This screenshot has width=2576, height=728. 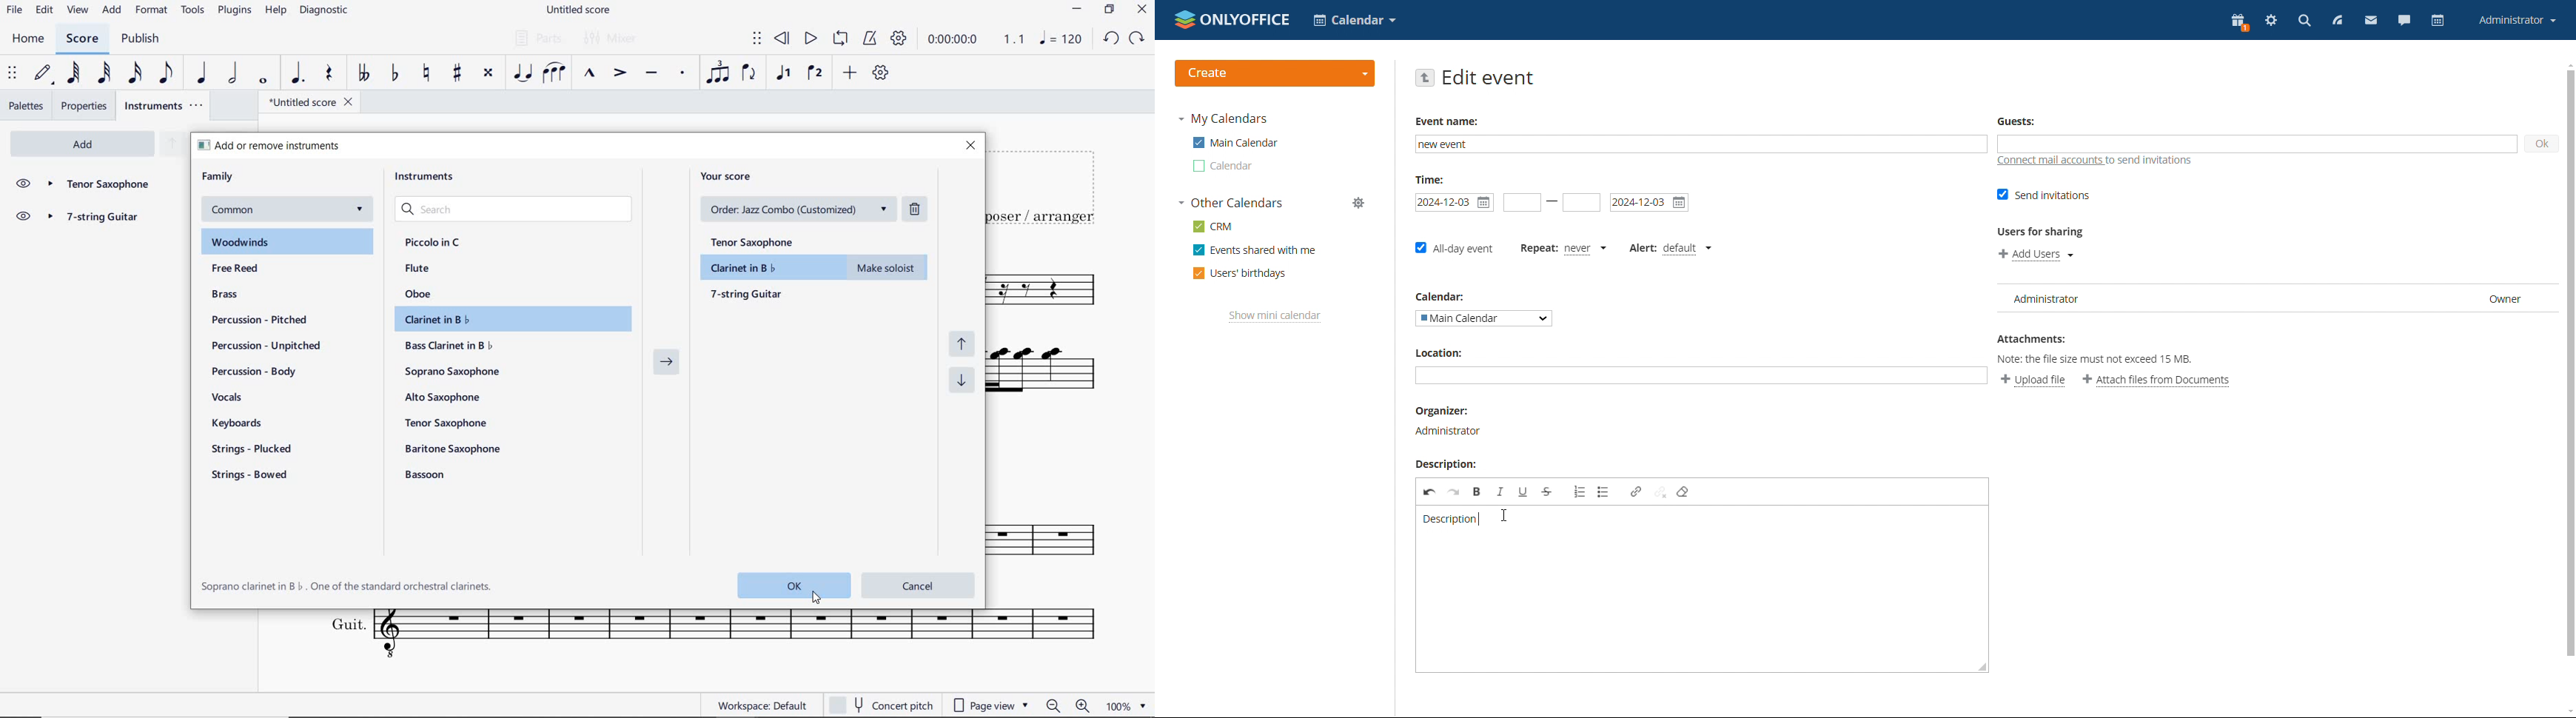 What do you see at coordinates (1452, 520) in the screenshot?
I see `description` at bounding box center [1452, 520].